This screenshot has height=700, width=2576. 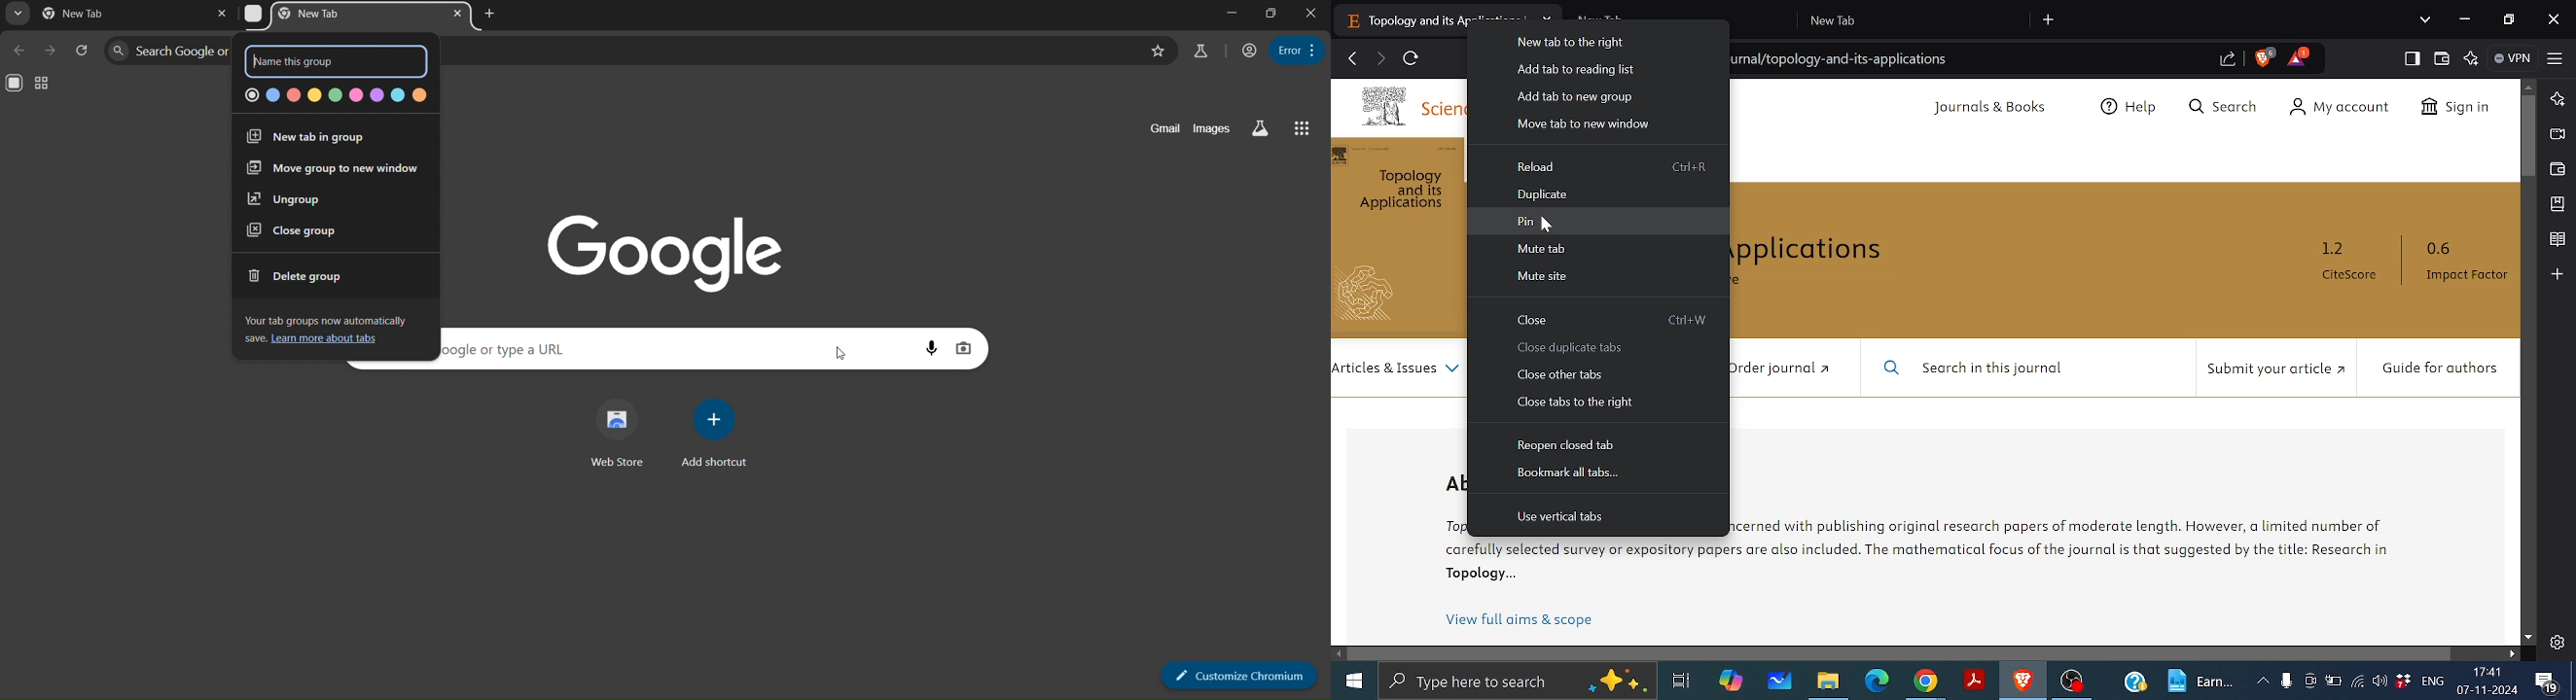 What do you see at coordinates (1381, 57) in the screenshot?
I see `next page` at bounding box center [1381, 57].